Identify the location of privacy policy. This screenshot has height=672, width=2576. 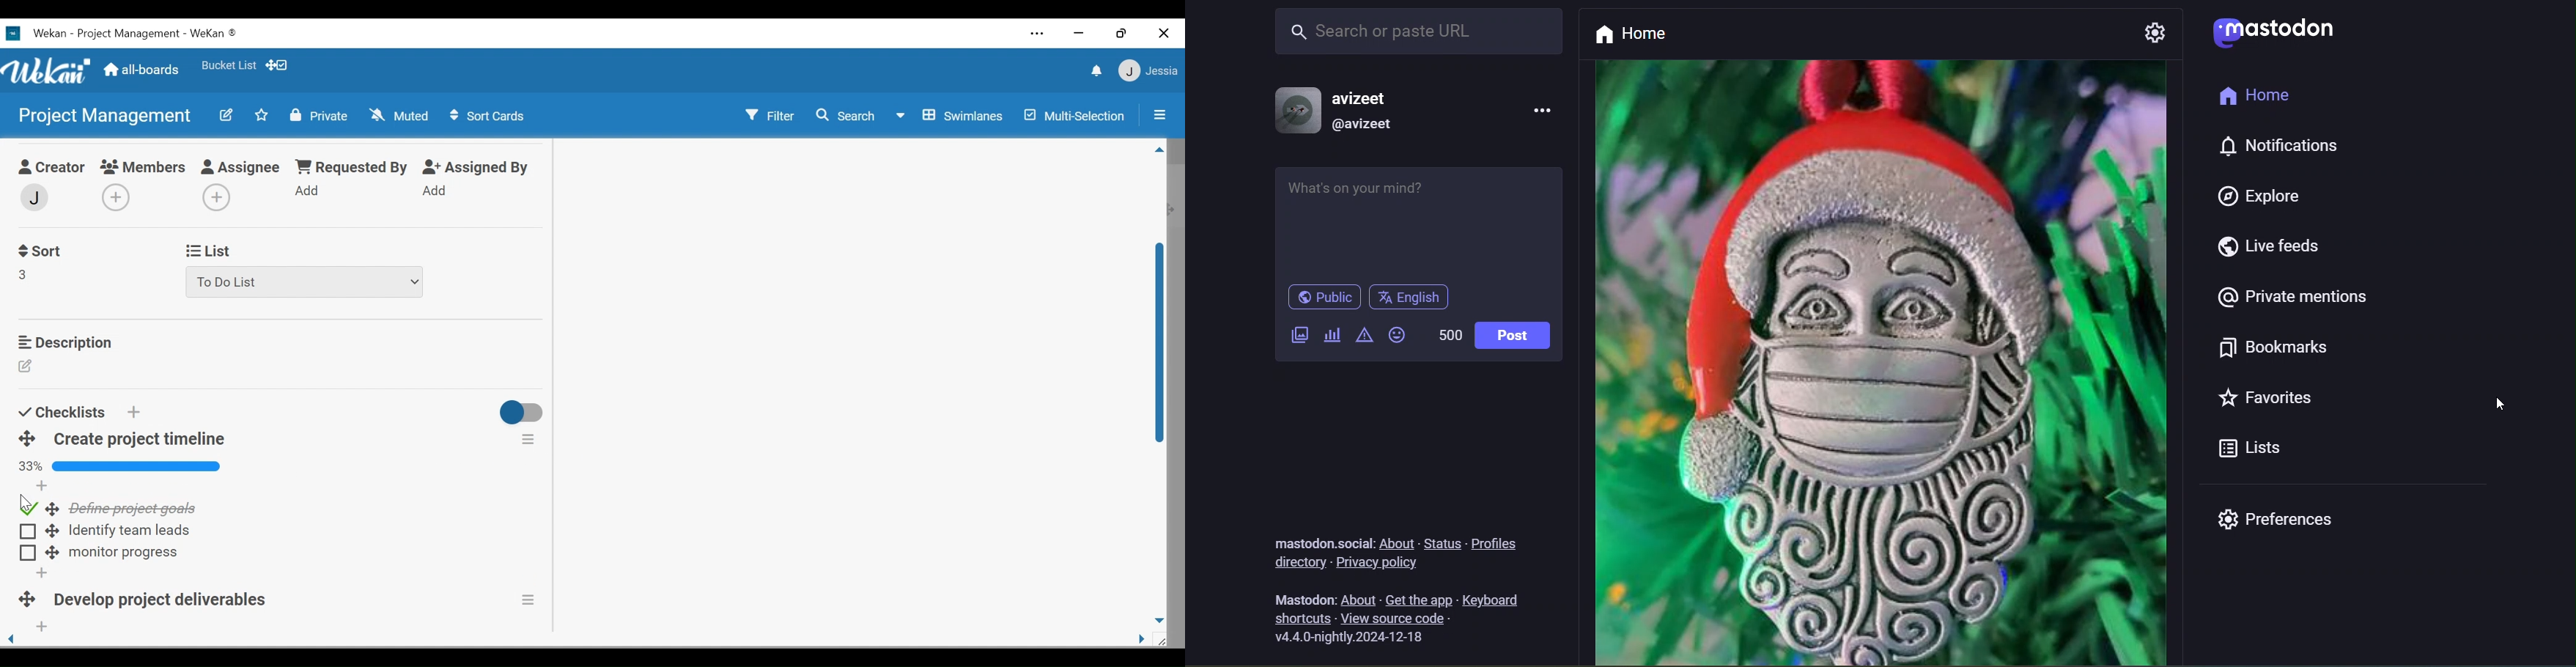
(1389, 563).